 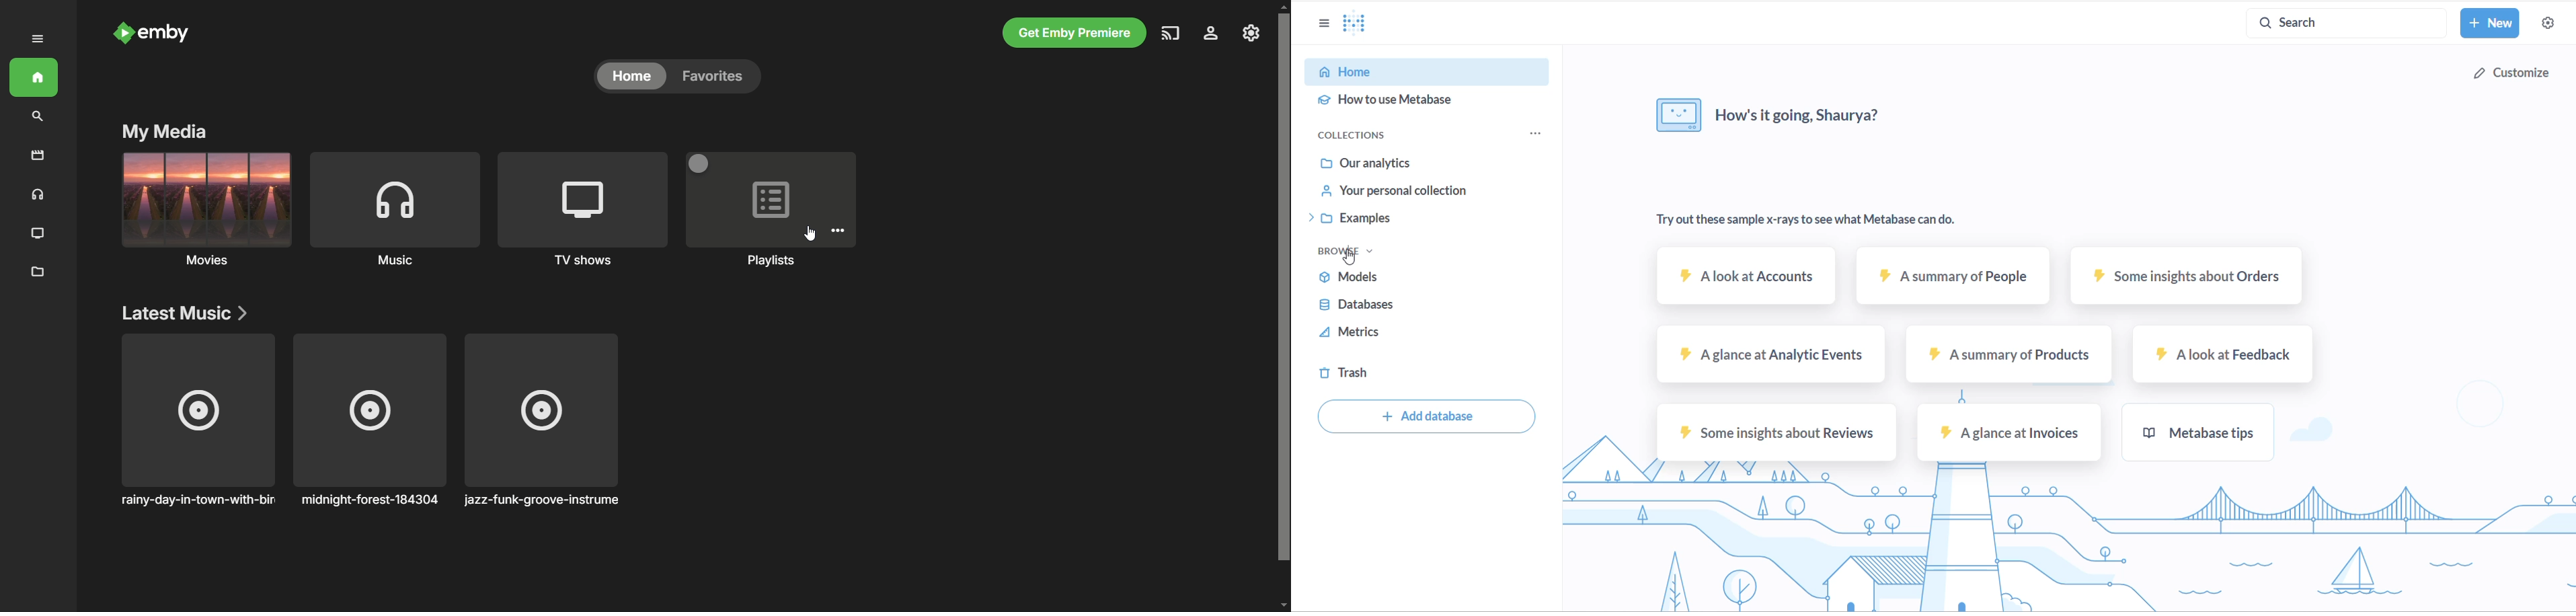 I want to click on EXAMPLES, so click(x=1390, y=221).